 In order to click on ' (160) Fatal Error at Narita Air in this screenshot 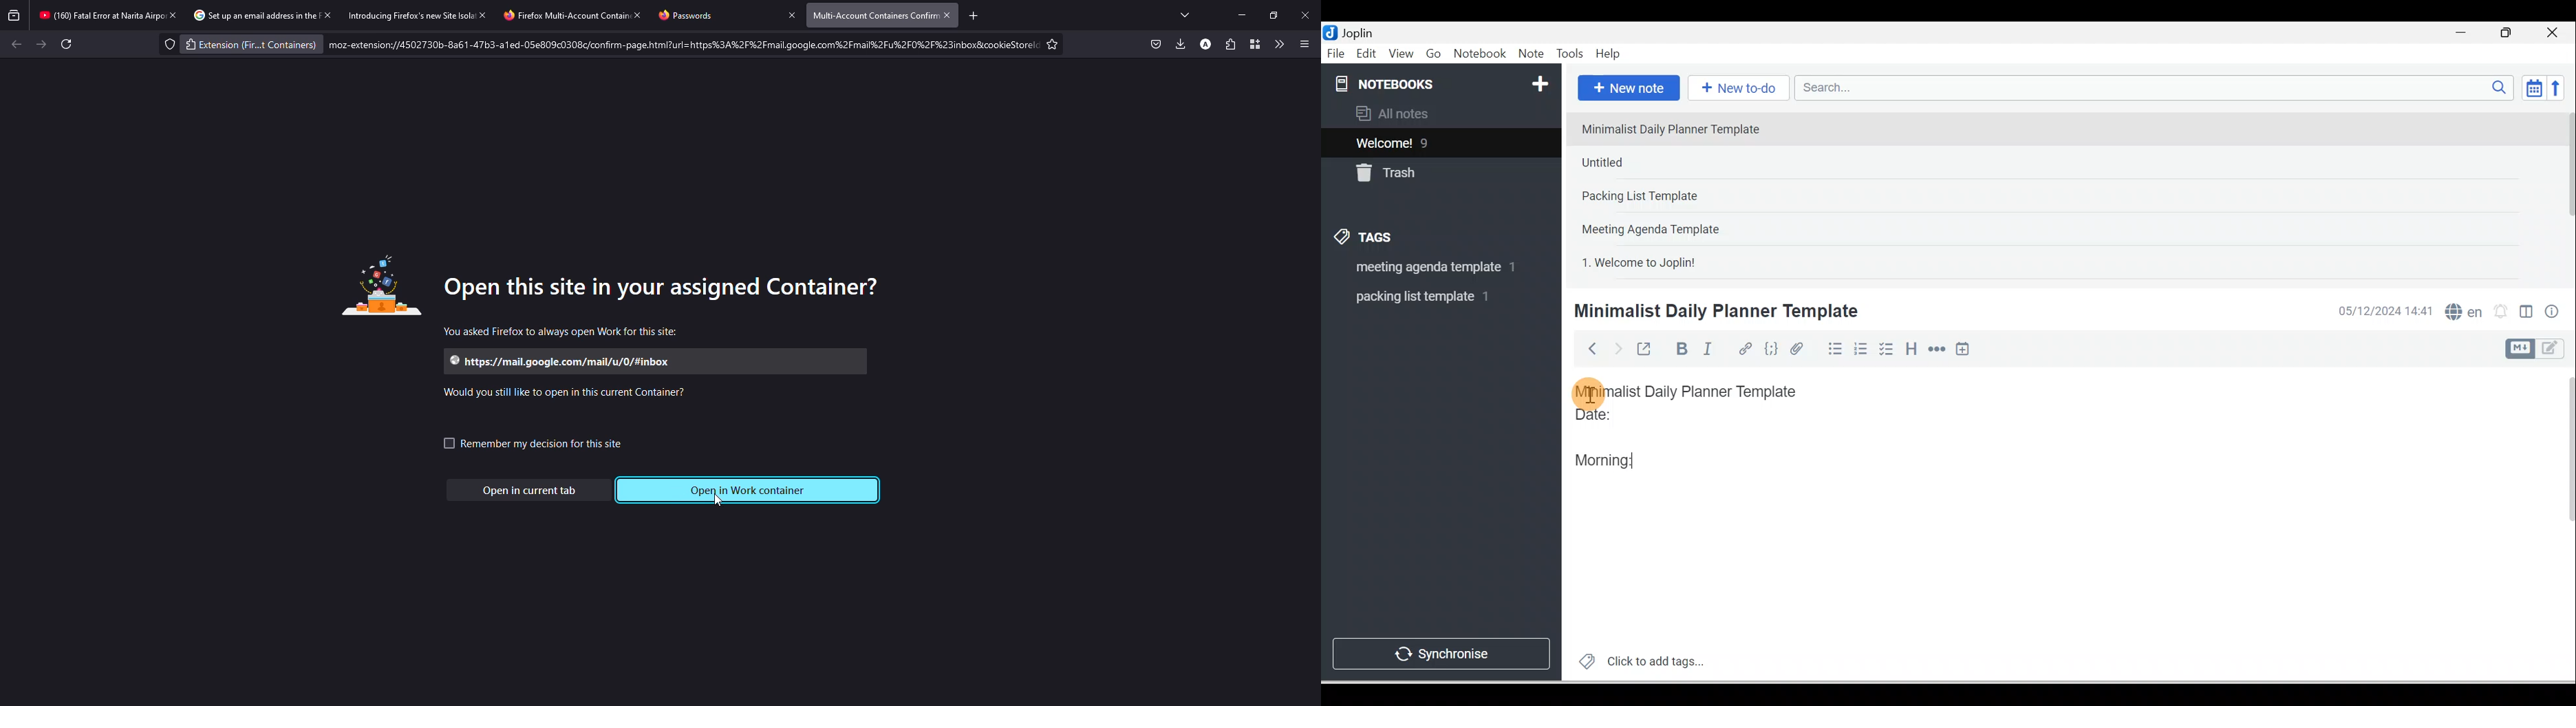, I will do `click(96, 14)`.